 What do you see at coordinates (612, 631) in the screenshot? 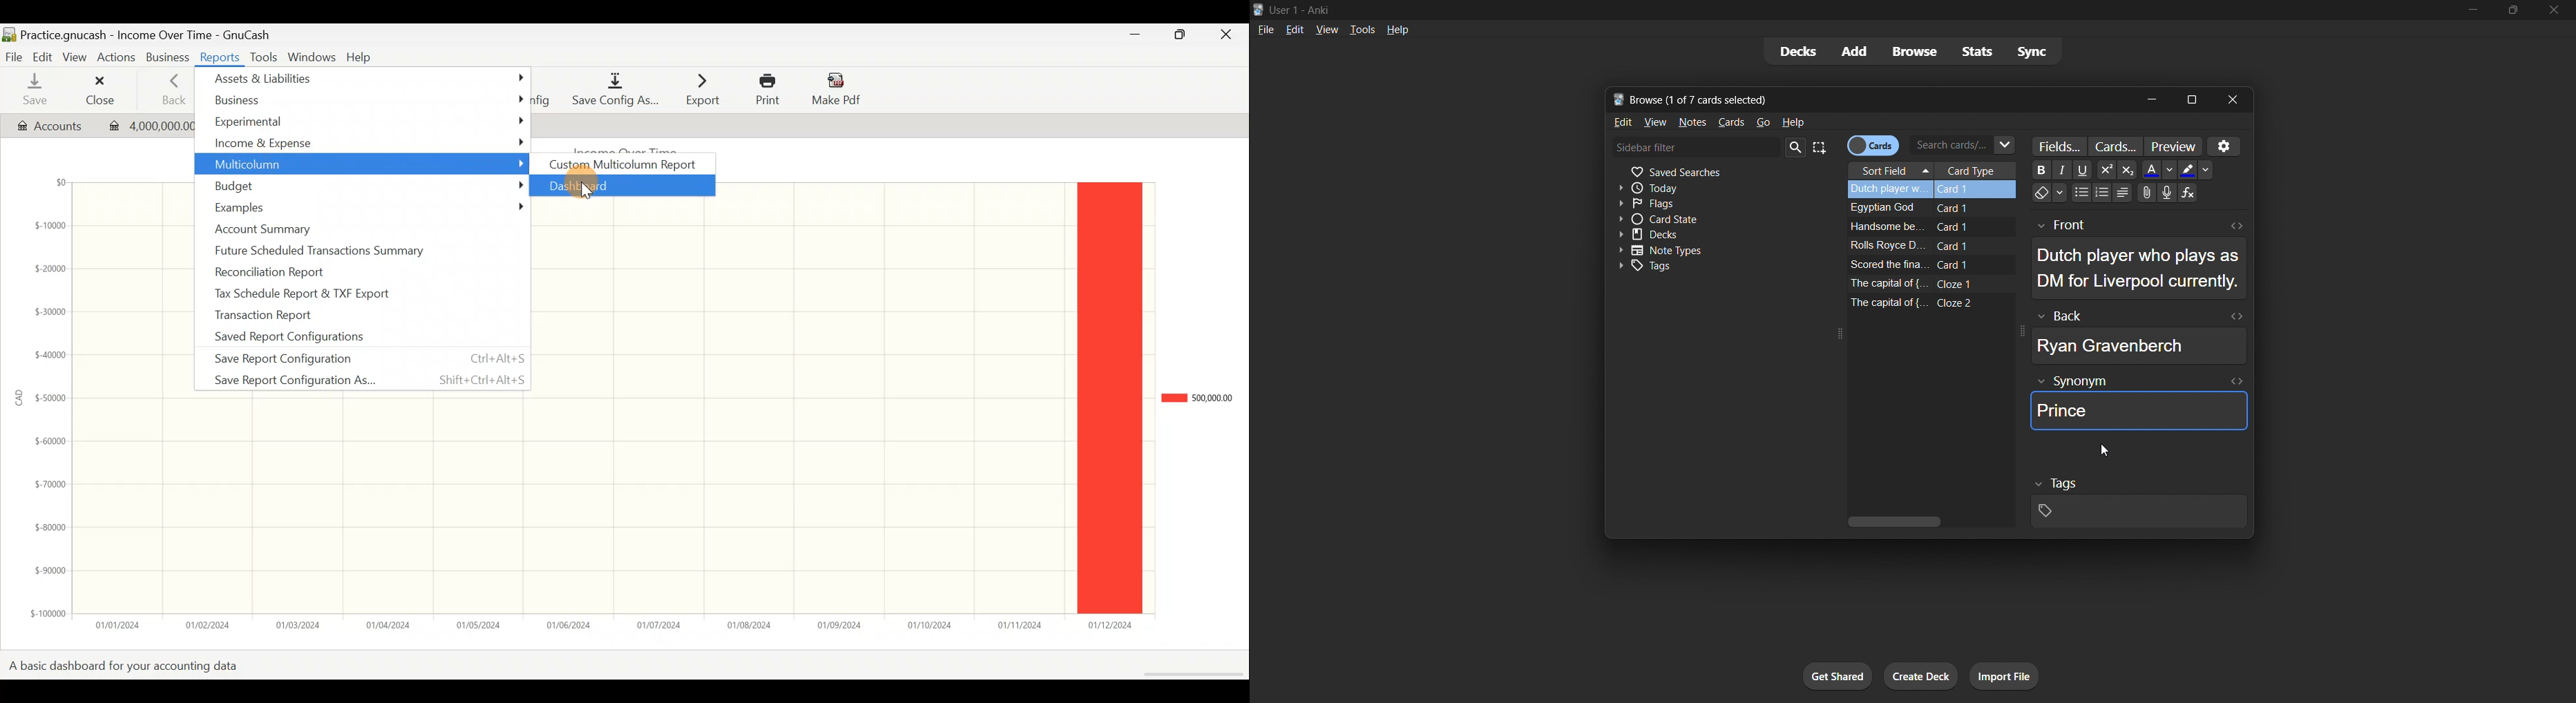
I see `x-axis (date)` at bounding box center [612, 631].